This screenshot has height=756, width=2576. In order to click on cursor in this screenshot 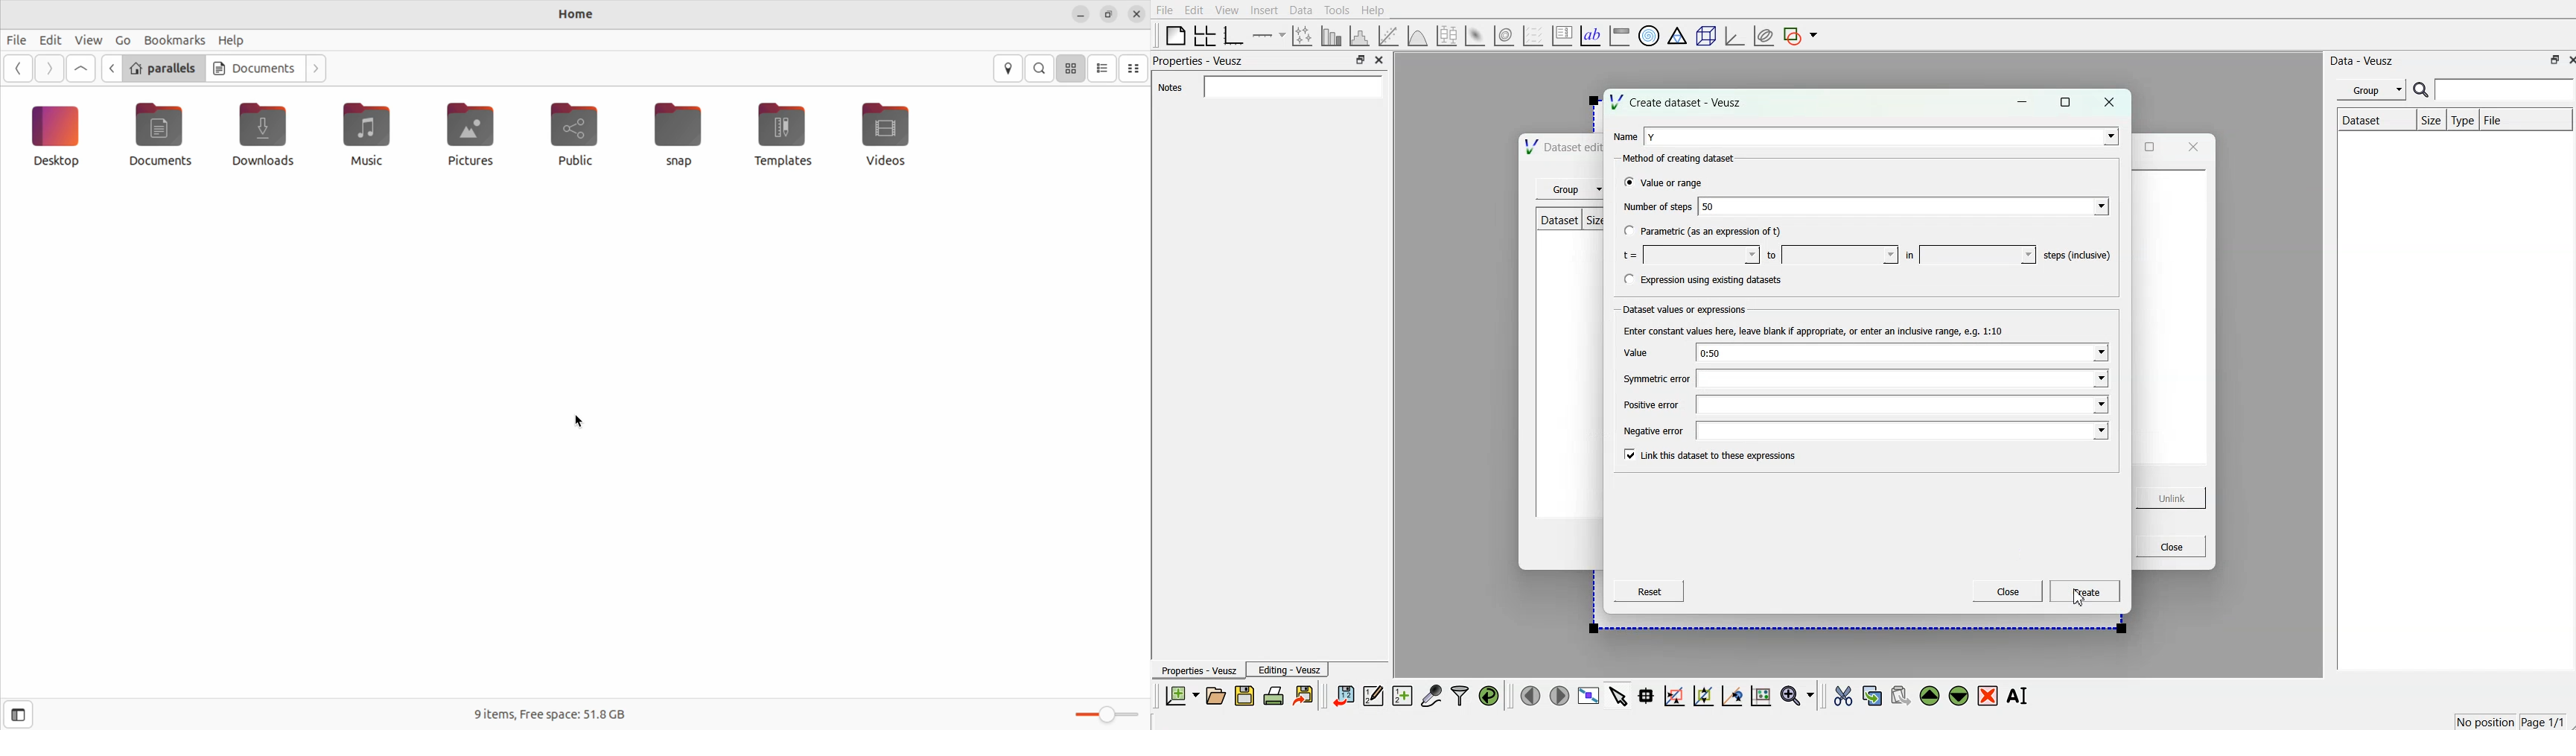, I will do `click(584, 422)`.